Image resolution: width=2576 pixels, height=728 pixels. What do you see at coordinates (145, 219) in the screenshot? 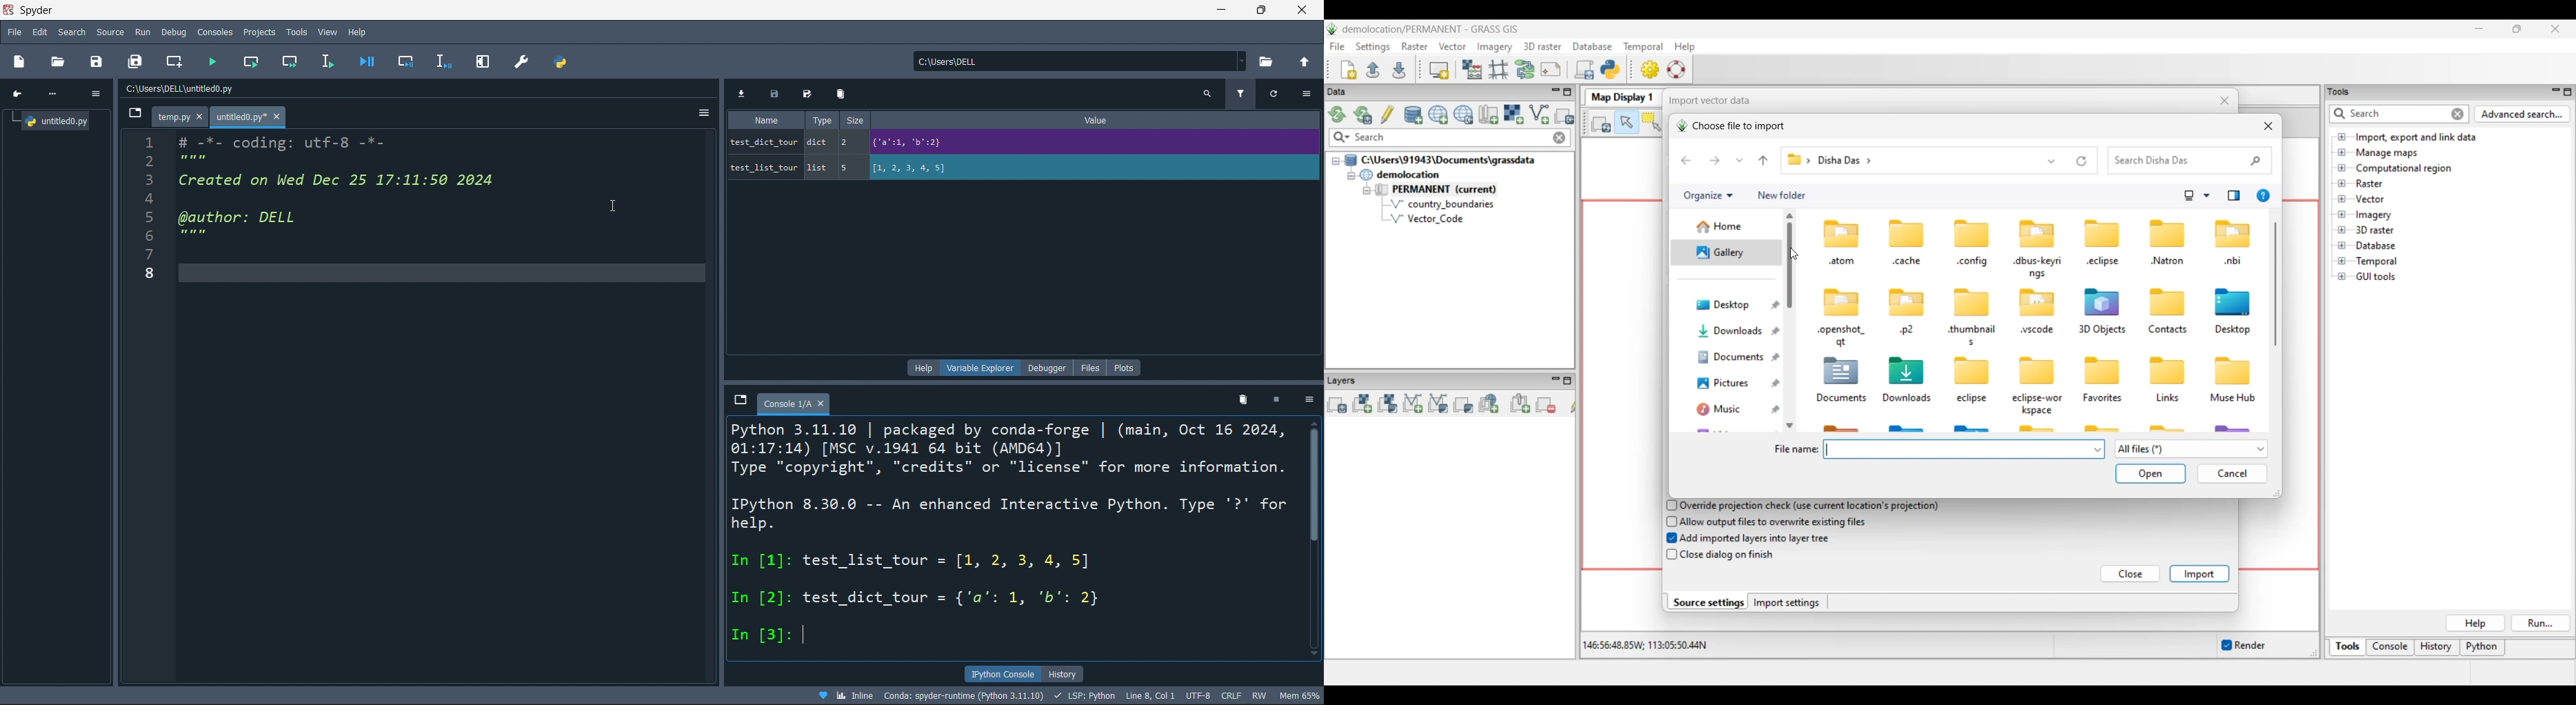
I see `Line numbers` at bounding box center [145, 219].